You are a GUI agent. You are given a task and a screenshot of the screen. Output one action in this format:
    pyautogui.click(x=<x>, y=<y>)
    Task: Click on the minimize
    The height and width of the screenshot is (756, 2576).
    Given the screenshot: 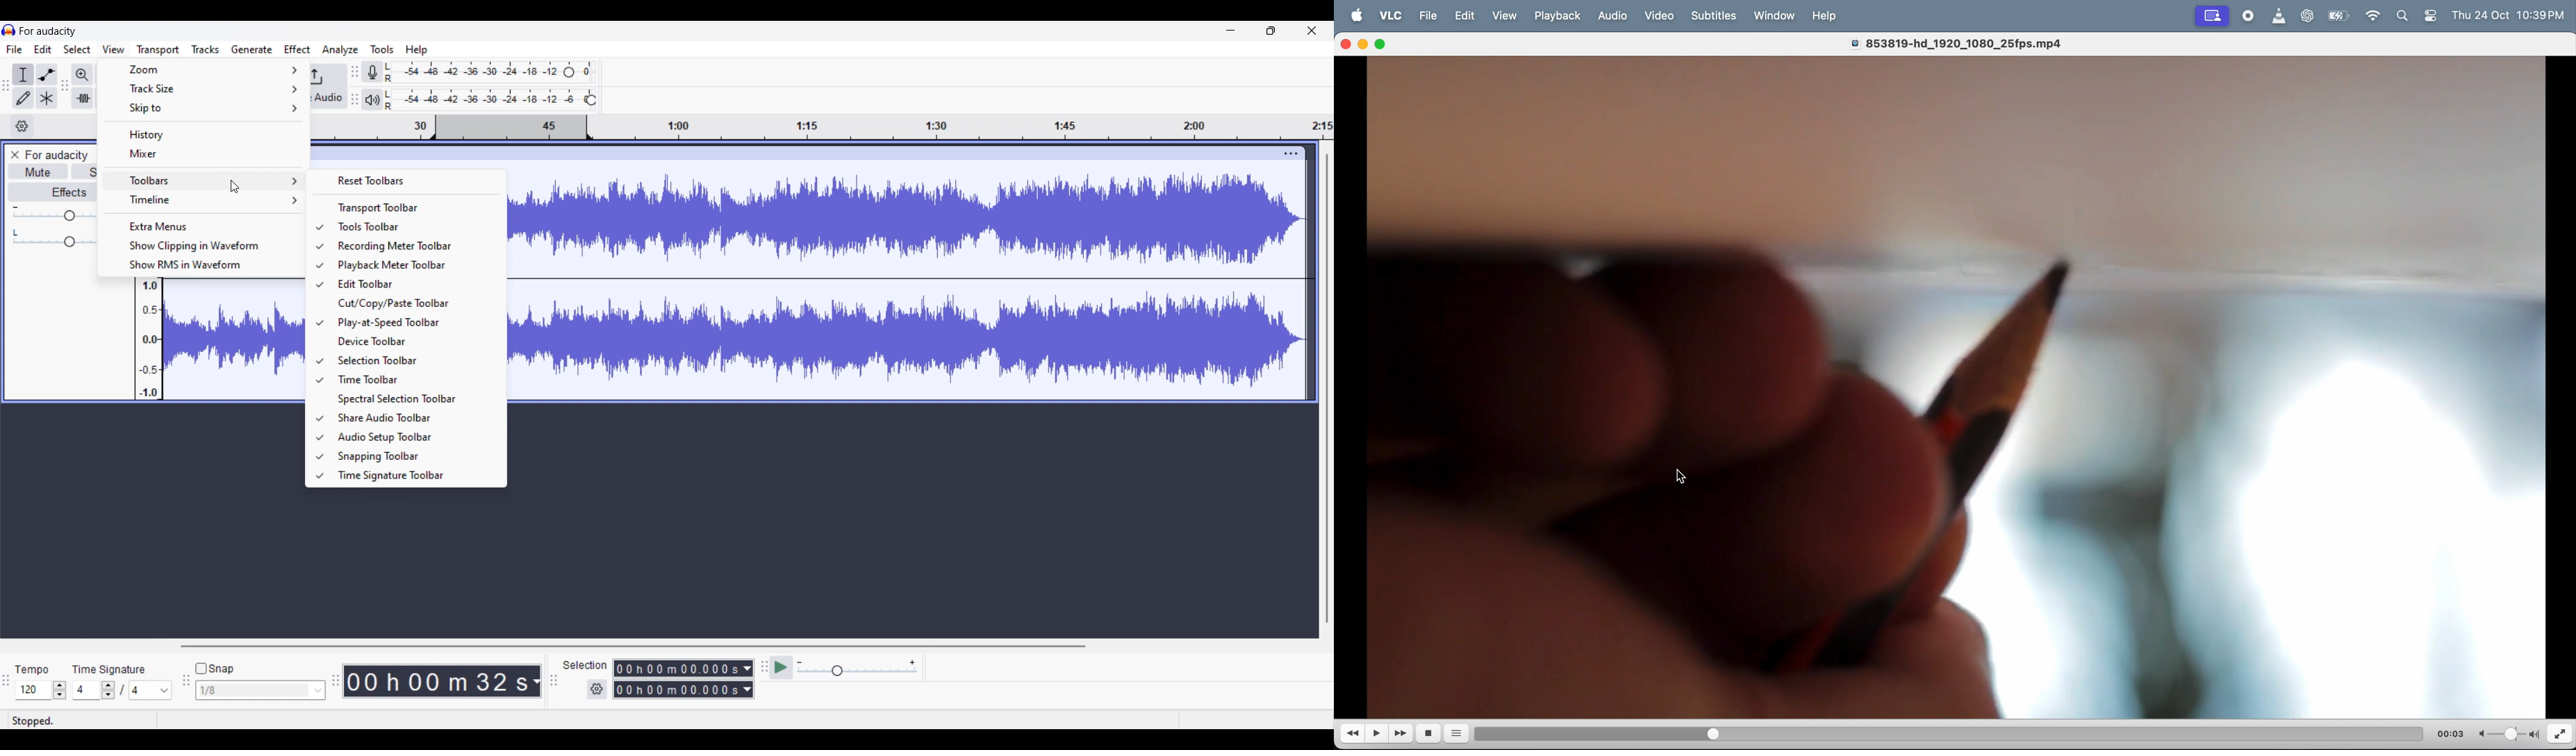 What is the action you would take?
    pyautogui.click(x=1365, y=45)
    